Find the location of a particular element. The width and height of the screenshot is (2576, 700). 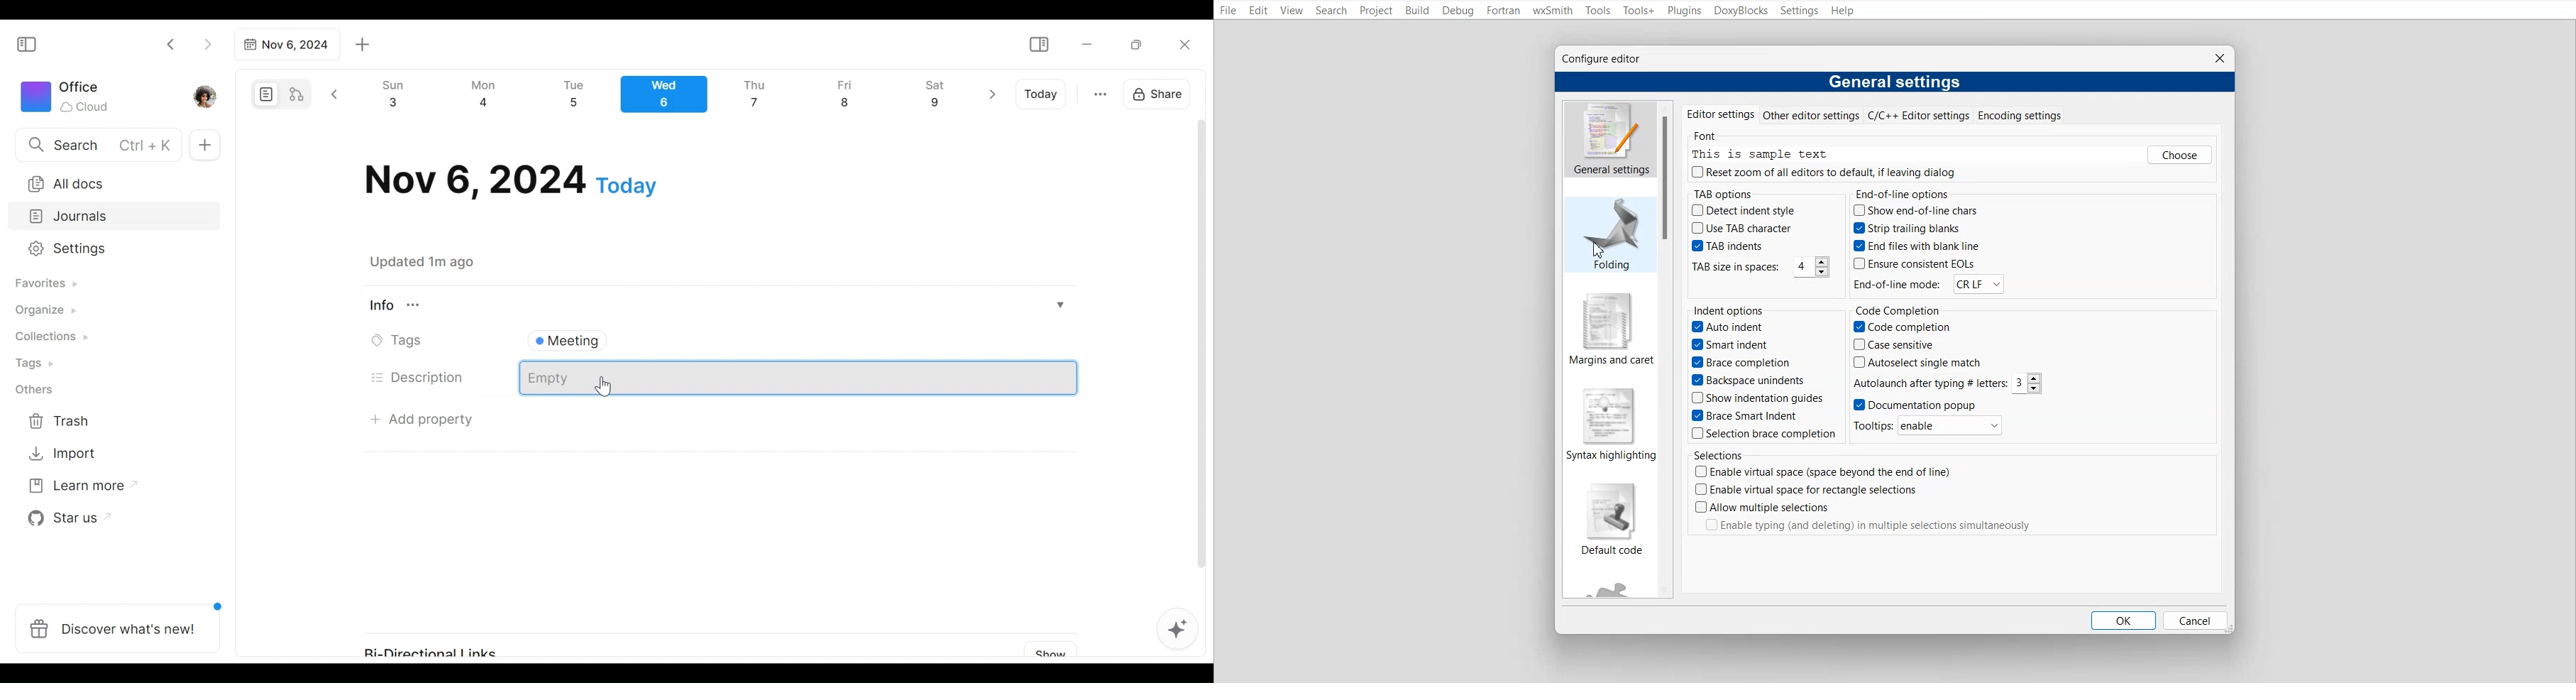

(J) Reset zoom of all editors to default, if leaving dialog is located at coordinates (1825, 173).